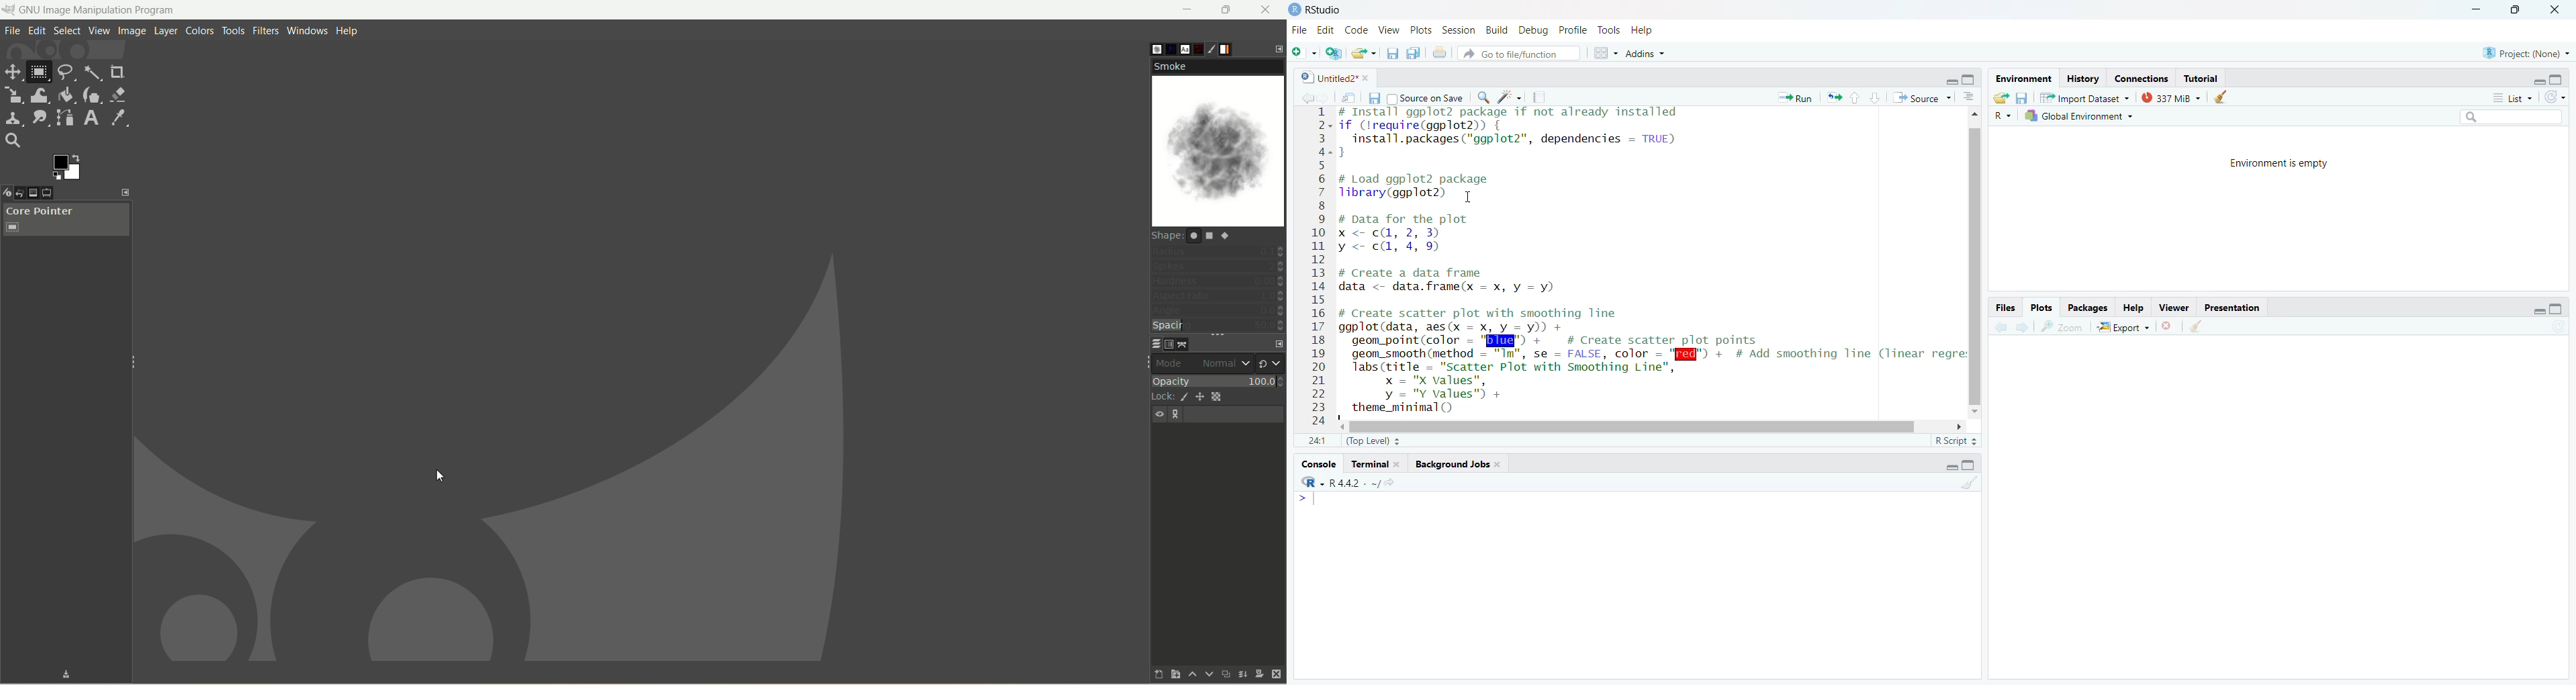  Describe the element at coordinates (1308, 97) in the screenshot. I see `go back to the previous source location` at that location.